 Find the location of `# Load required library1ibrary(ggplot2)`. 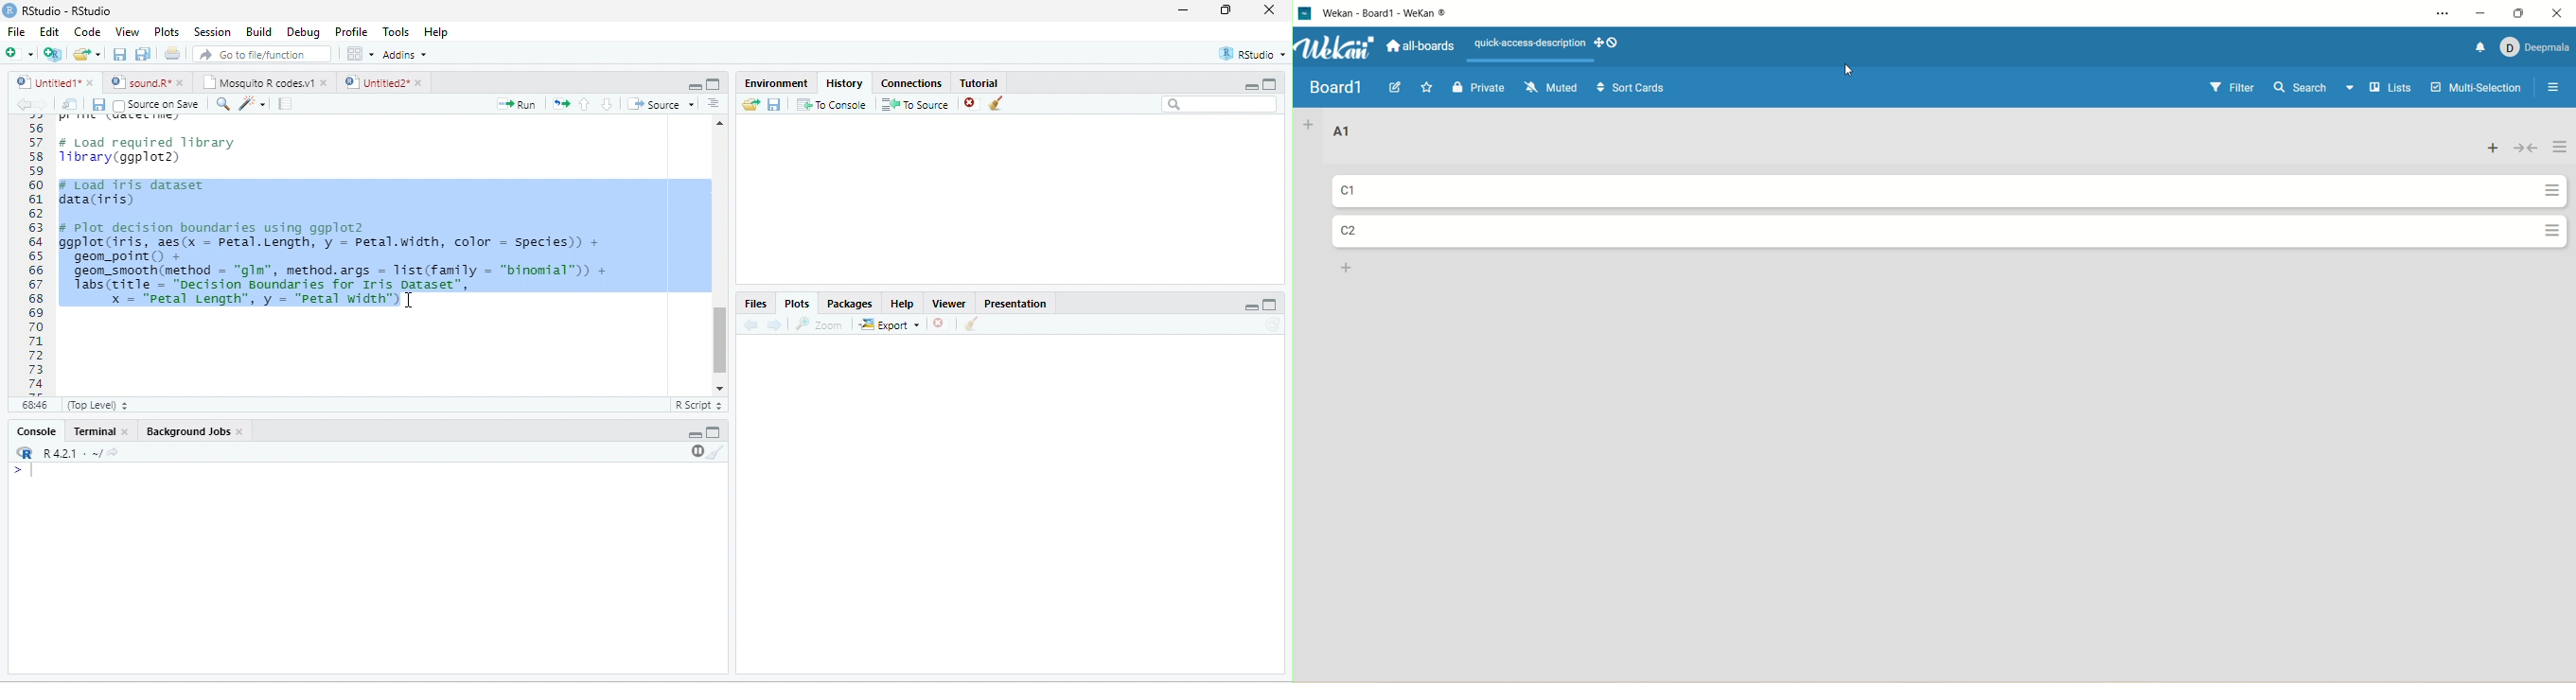

# Load required library1ibrary(ggplot2) is located at coordinates (149, 150).